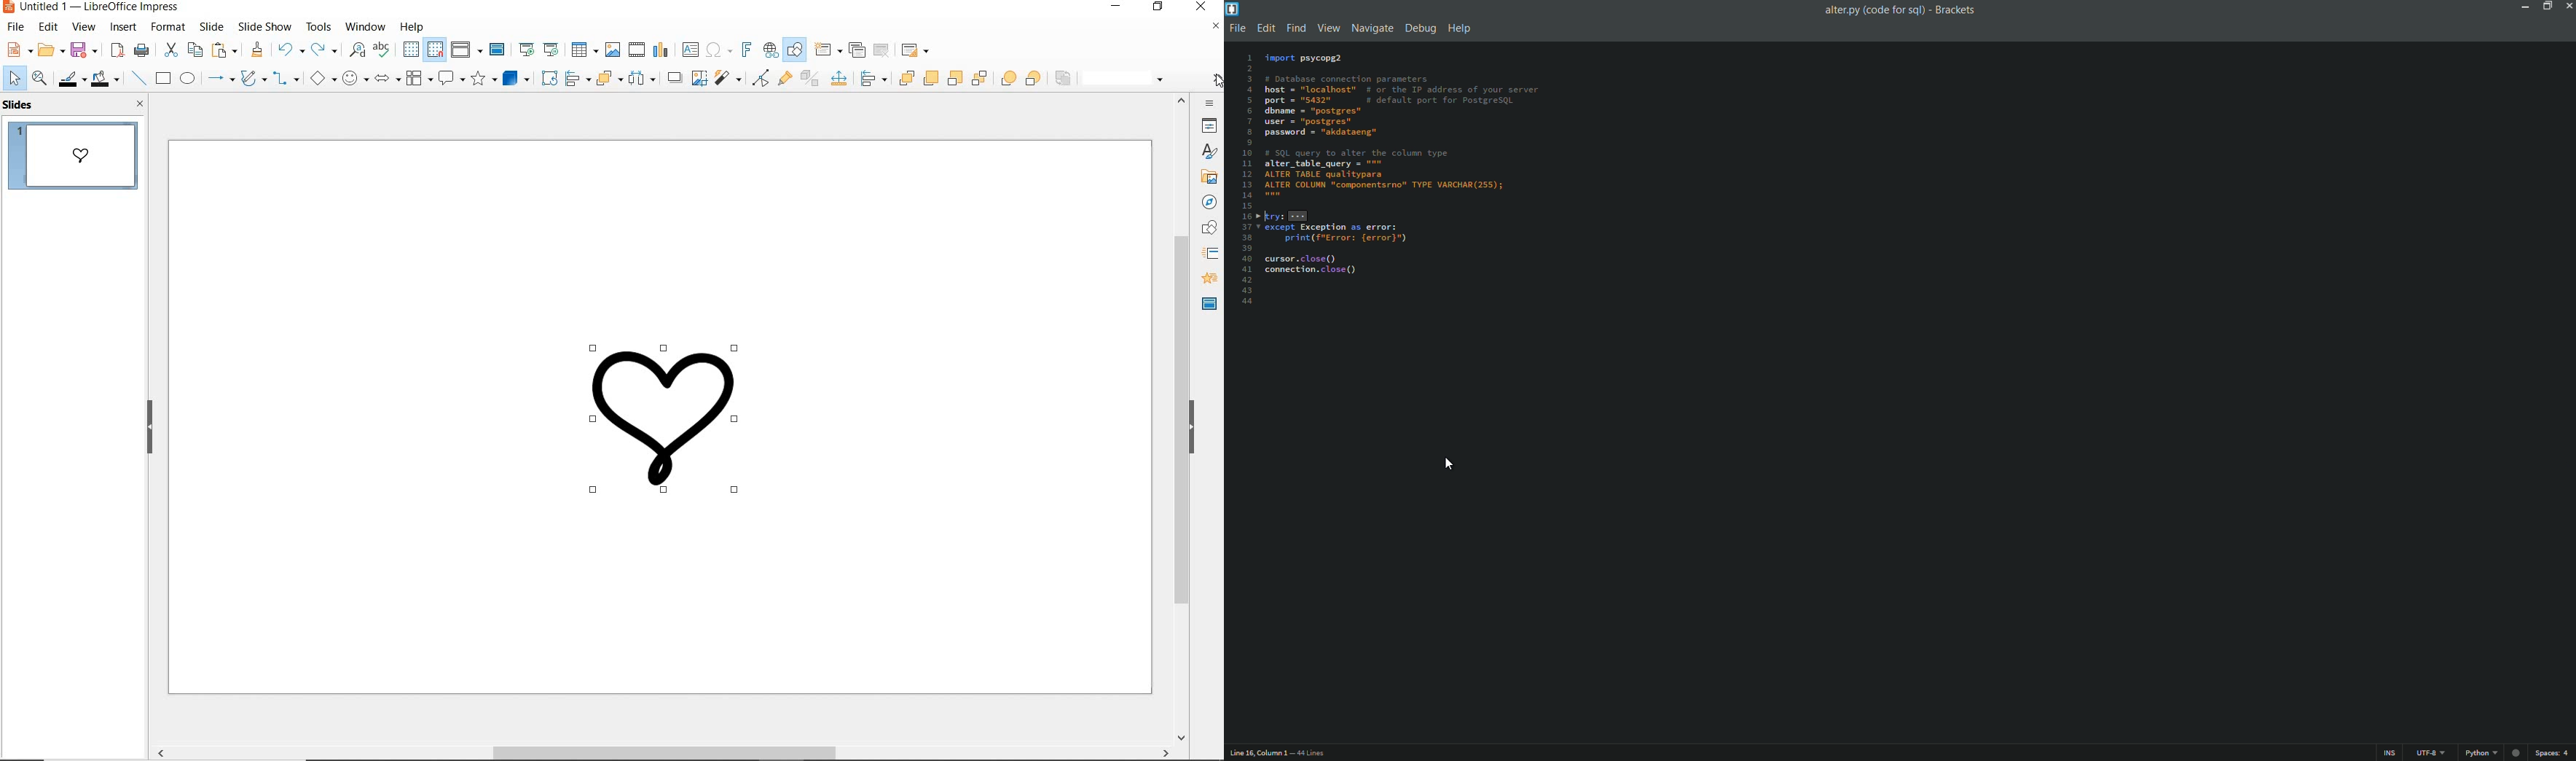  Describe the element at coordinates (1193, 429) in the screenshot. I see `HIDE` at that location.